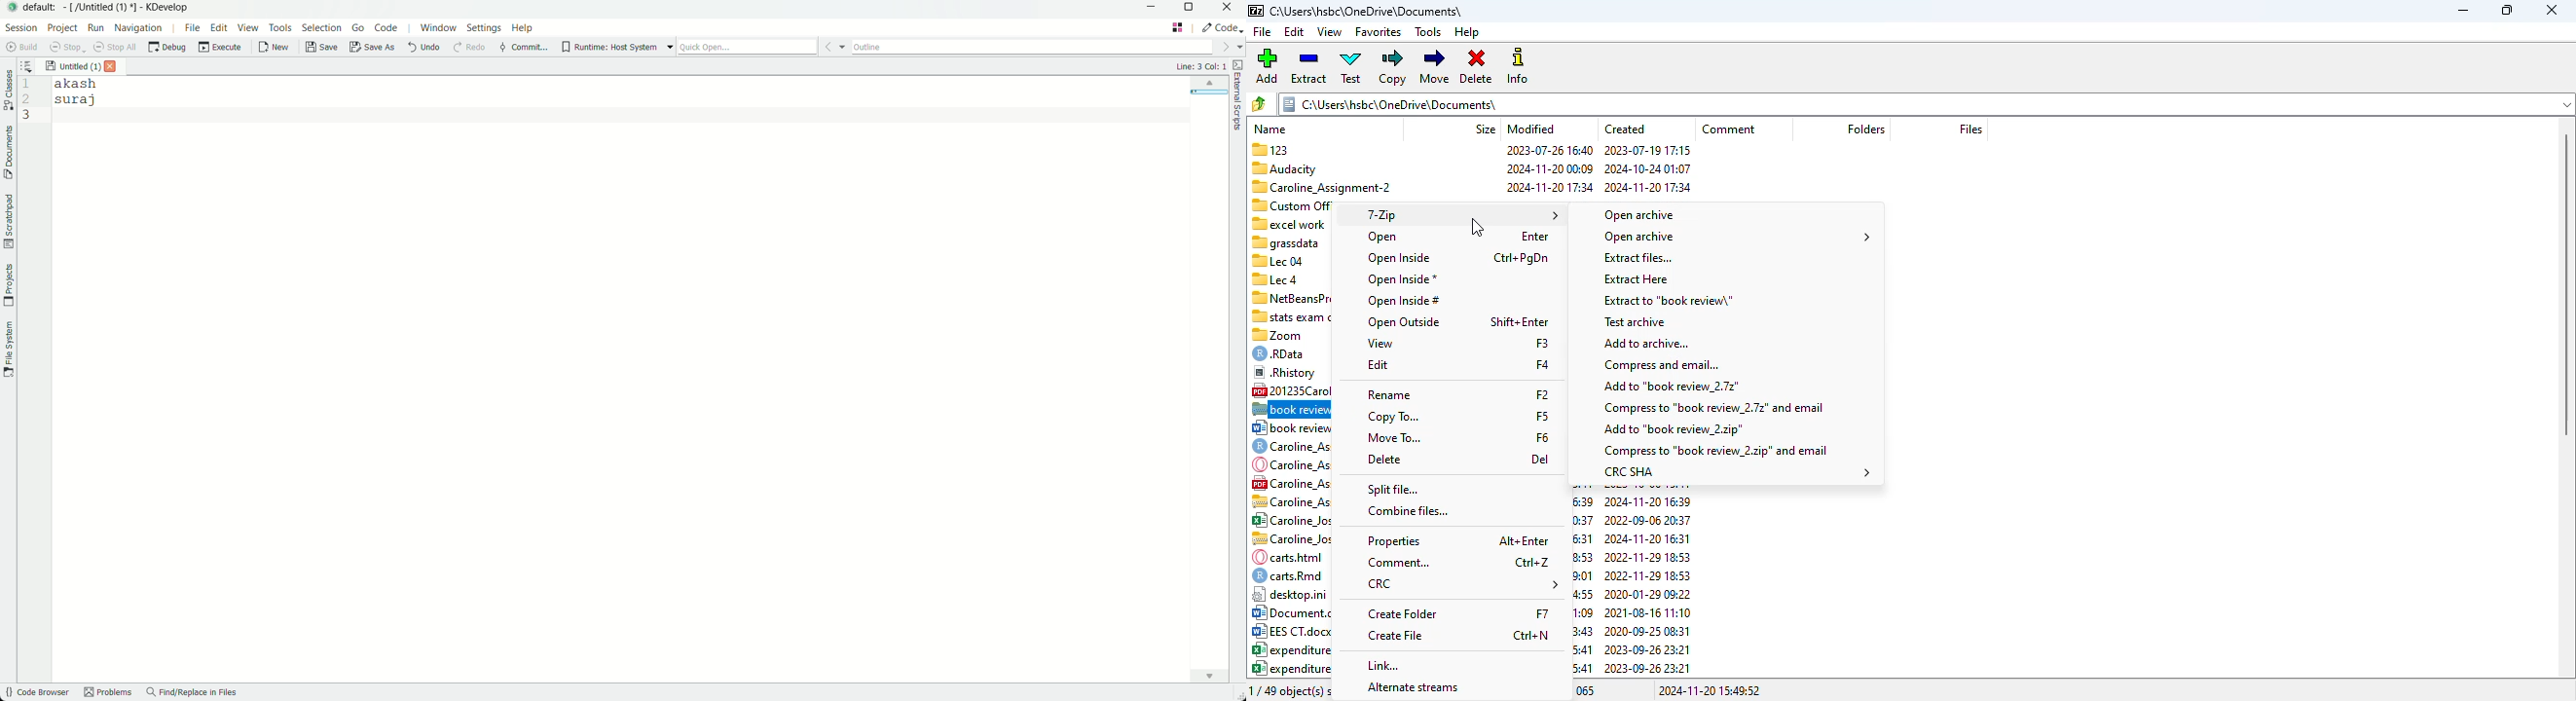 The width and height of the screenshot is (2576, 728). I want to click on compress and email, so click(1658, 364).